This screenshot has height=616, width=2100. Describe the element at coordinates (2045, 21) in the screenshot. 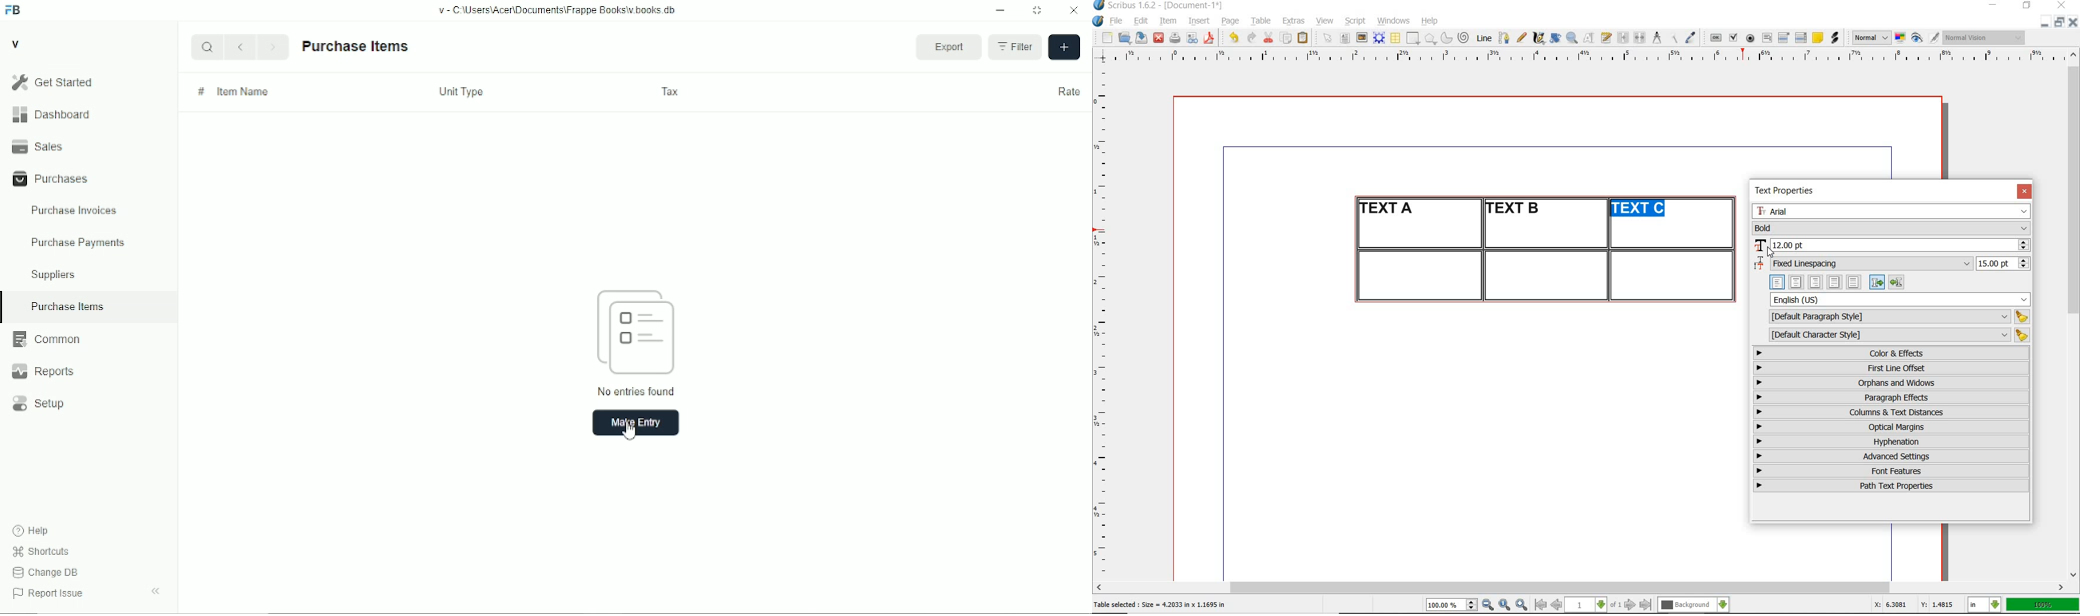

I see `minimize` at that location.